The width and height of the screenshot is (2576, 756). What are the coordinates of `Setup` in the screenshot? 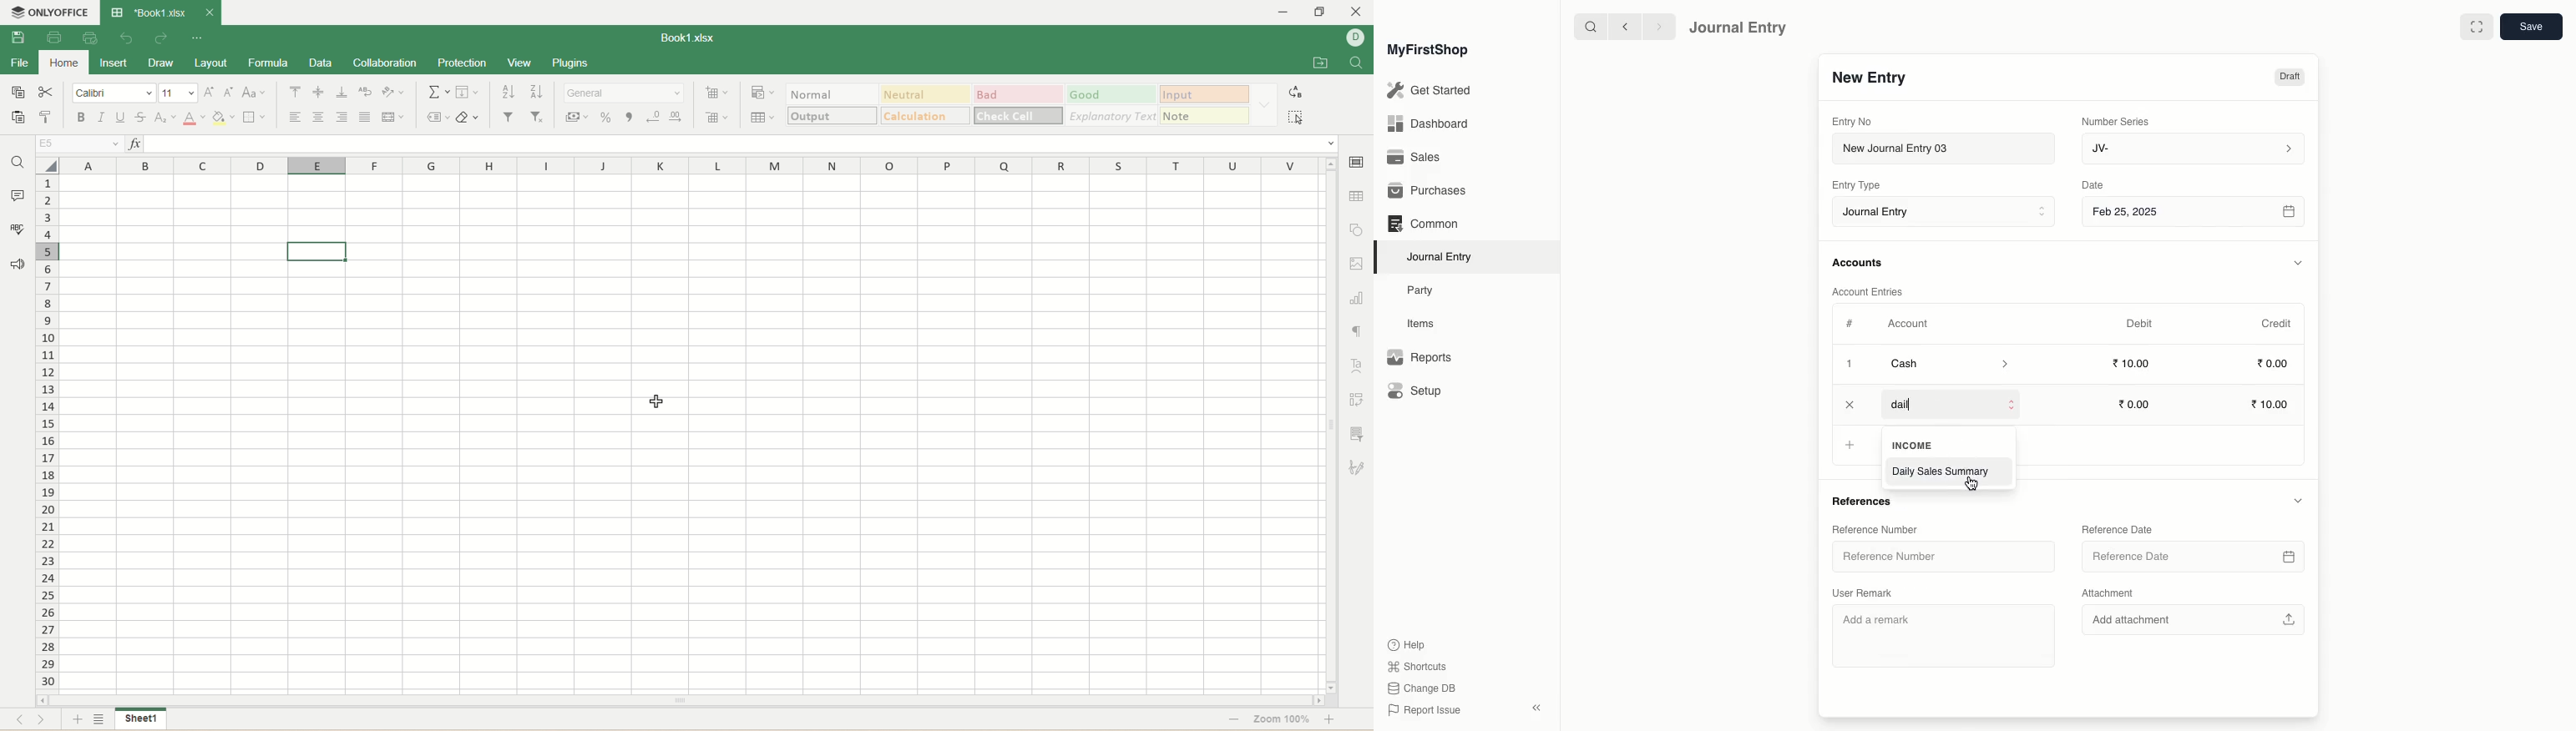 It's located at (1416, 392).